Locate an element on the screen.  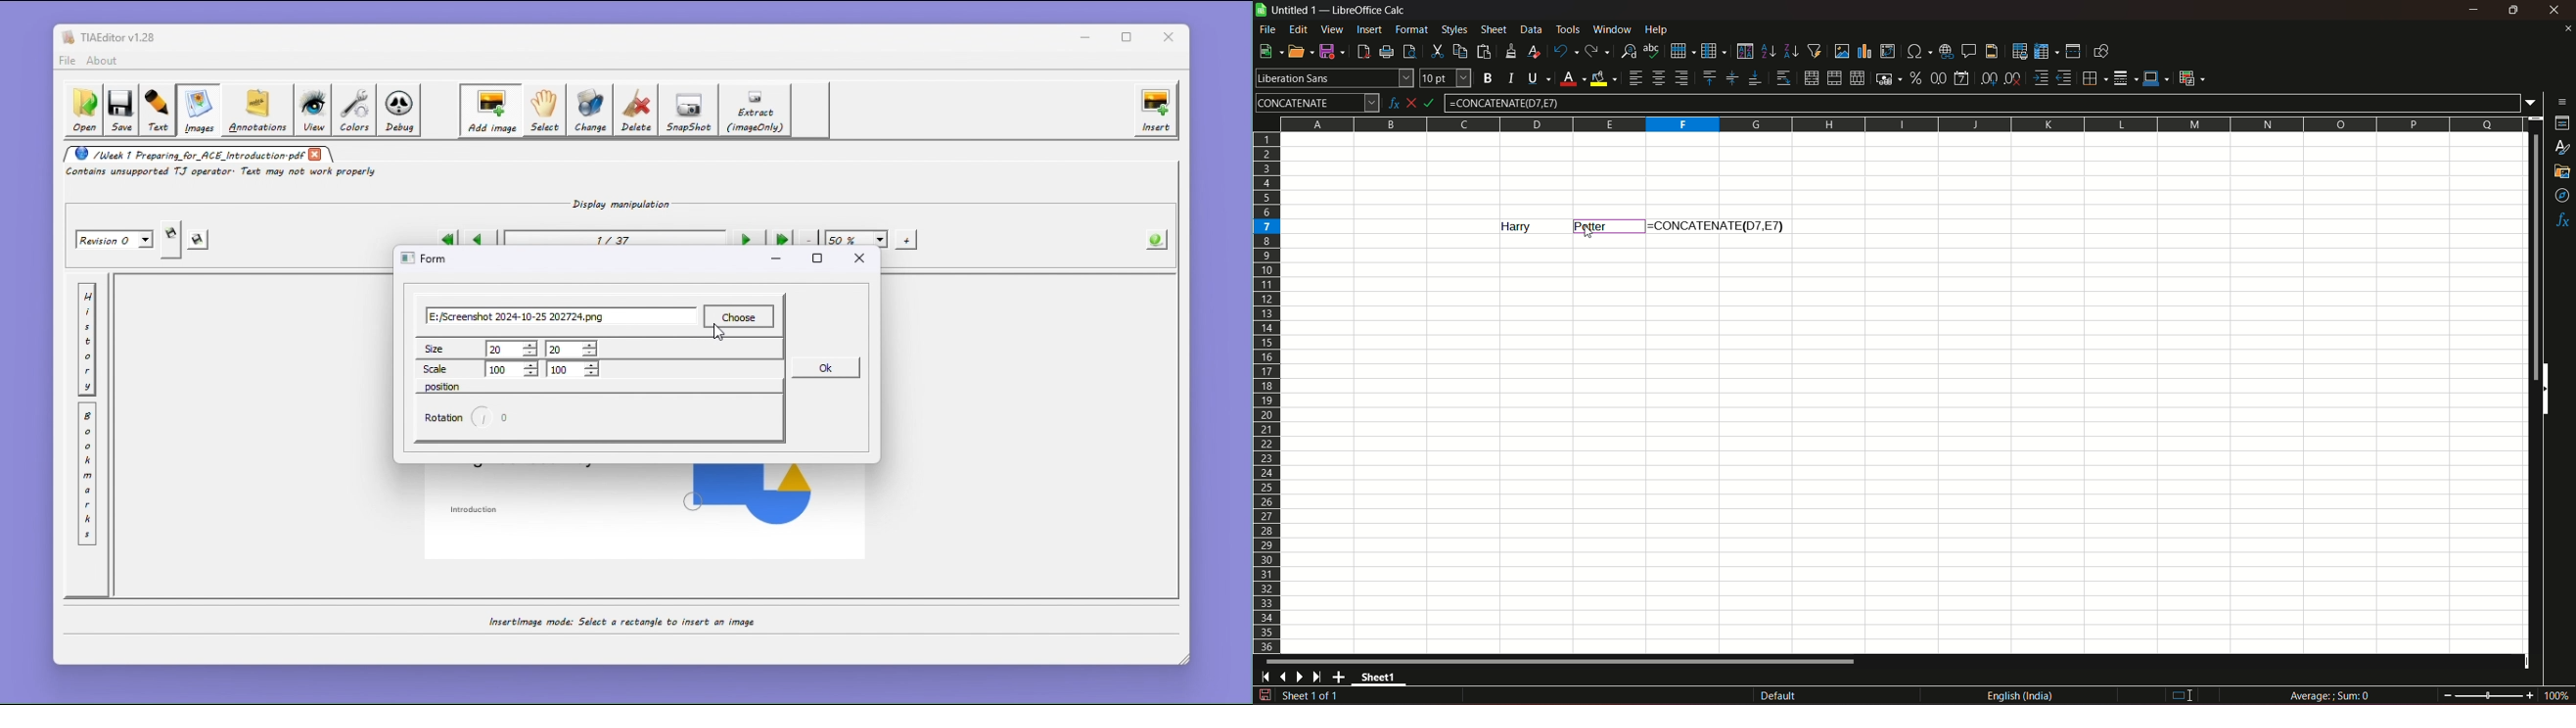
minimize & maximize is located at coordinates (2513, 10).